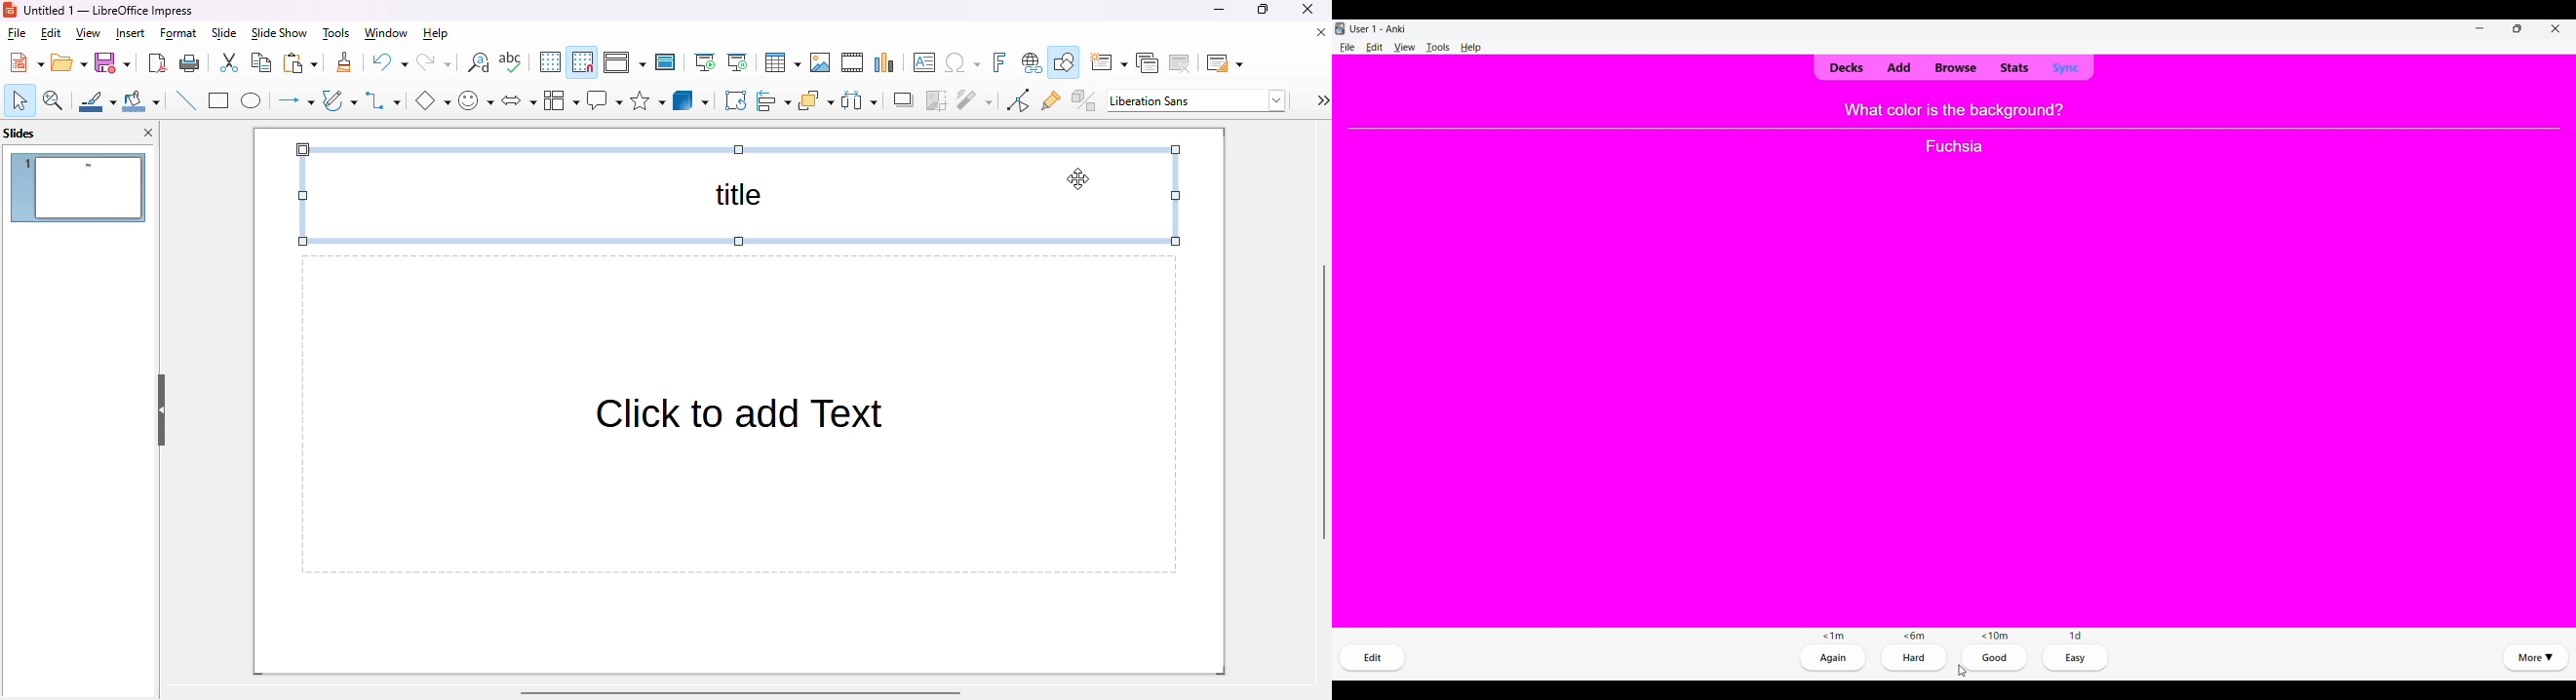 The height and width of the screenshot is (700, 2576). Describe the element at coordinates (390, 62) in the screenshot. I see `undo` at that location.